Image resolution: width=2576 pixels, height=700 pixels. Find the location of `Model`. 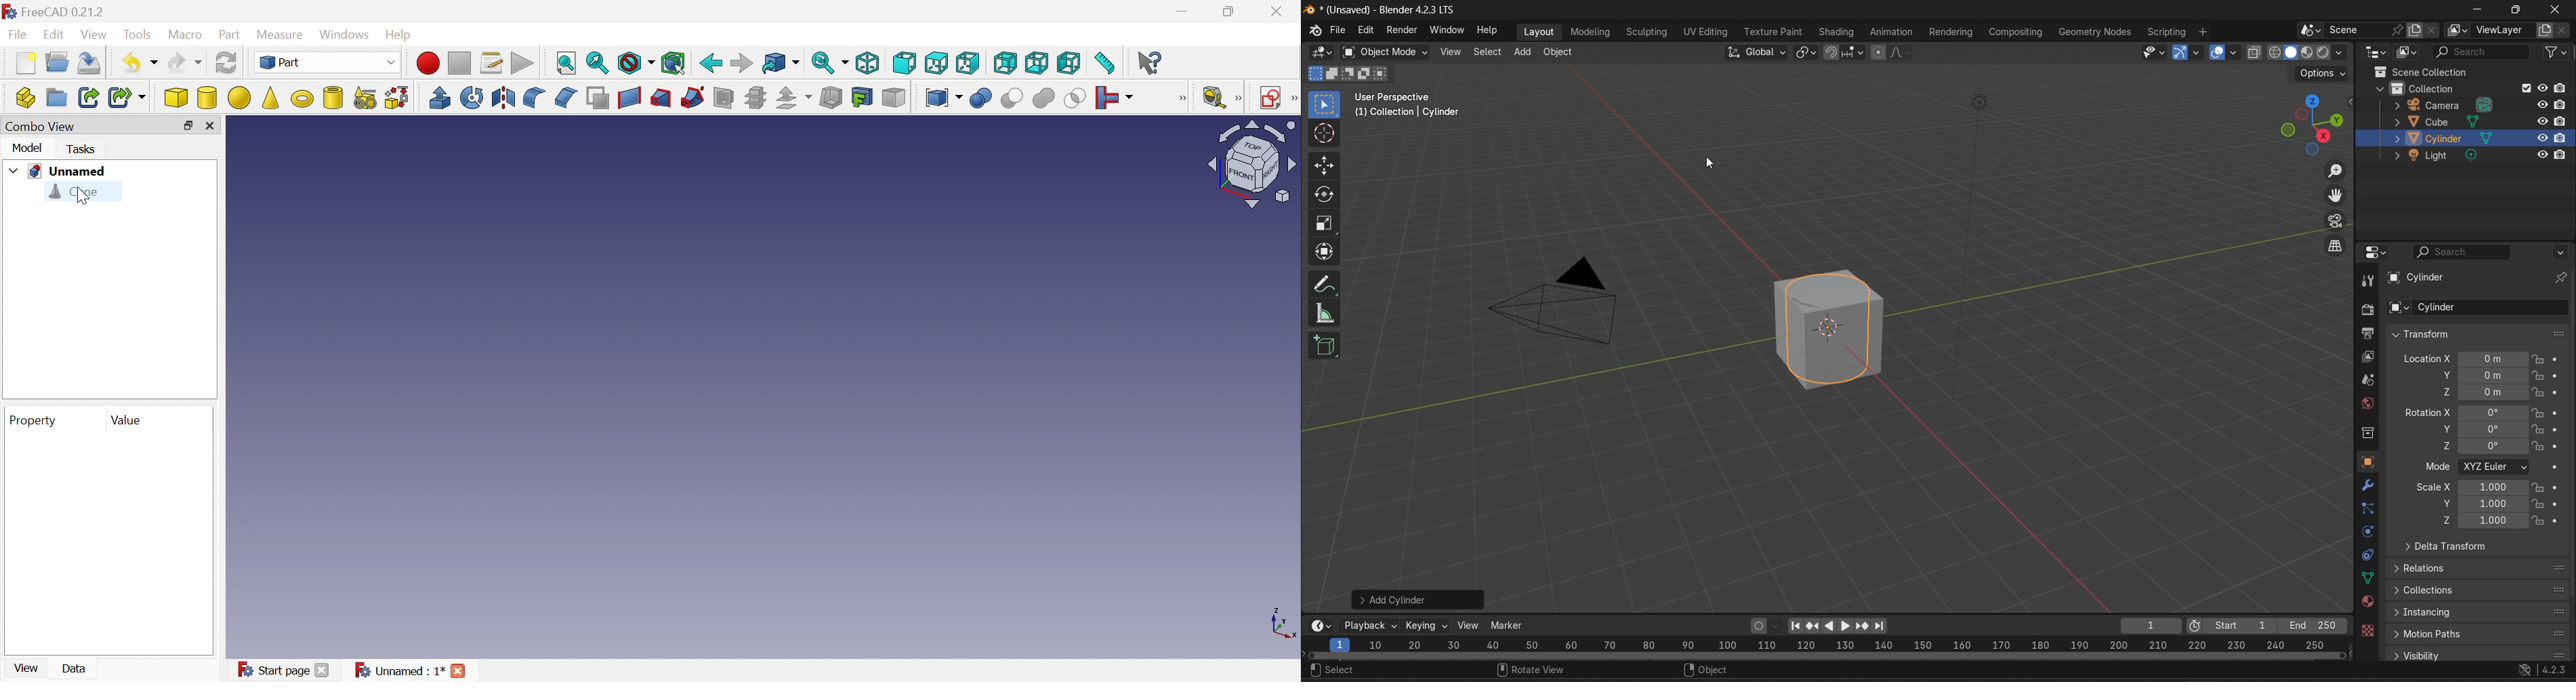

Model is located at coordinates (28, 147).